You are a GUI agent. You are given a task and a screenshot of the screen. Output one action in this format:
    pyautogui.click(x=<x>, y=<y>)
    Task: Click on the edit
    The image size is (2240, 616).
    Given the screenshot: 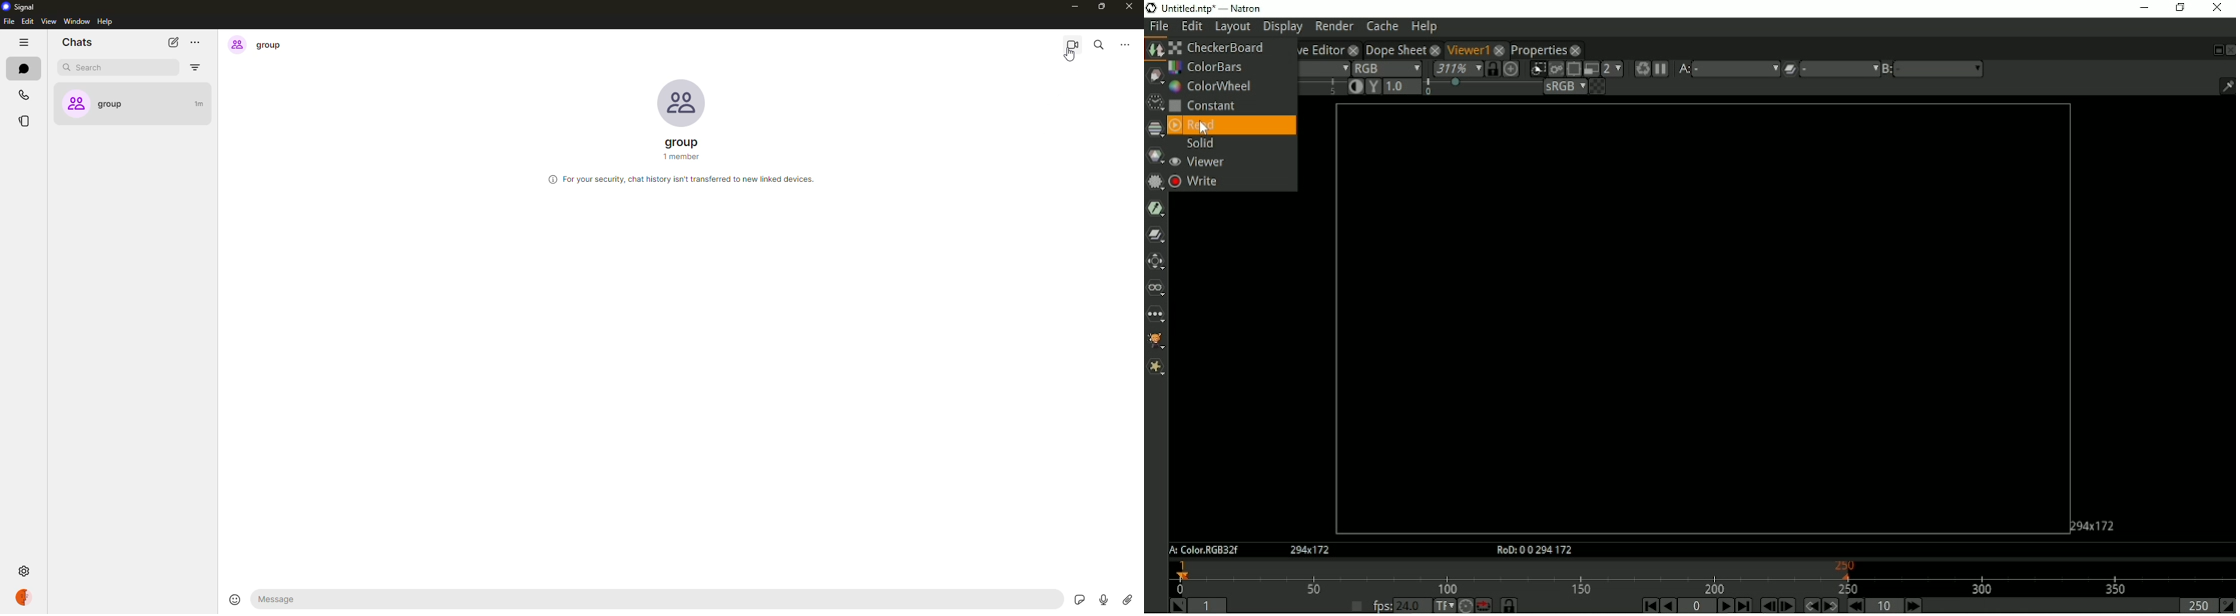 What is the action you would take?
    pyautogui.click(x=27, y=22)
    